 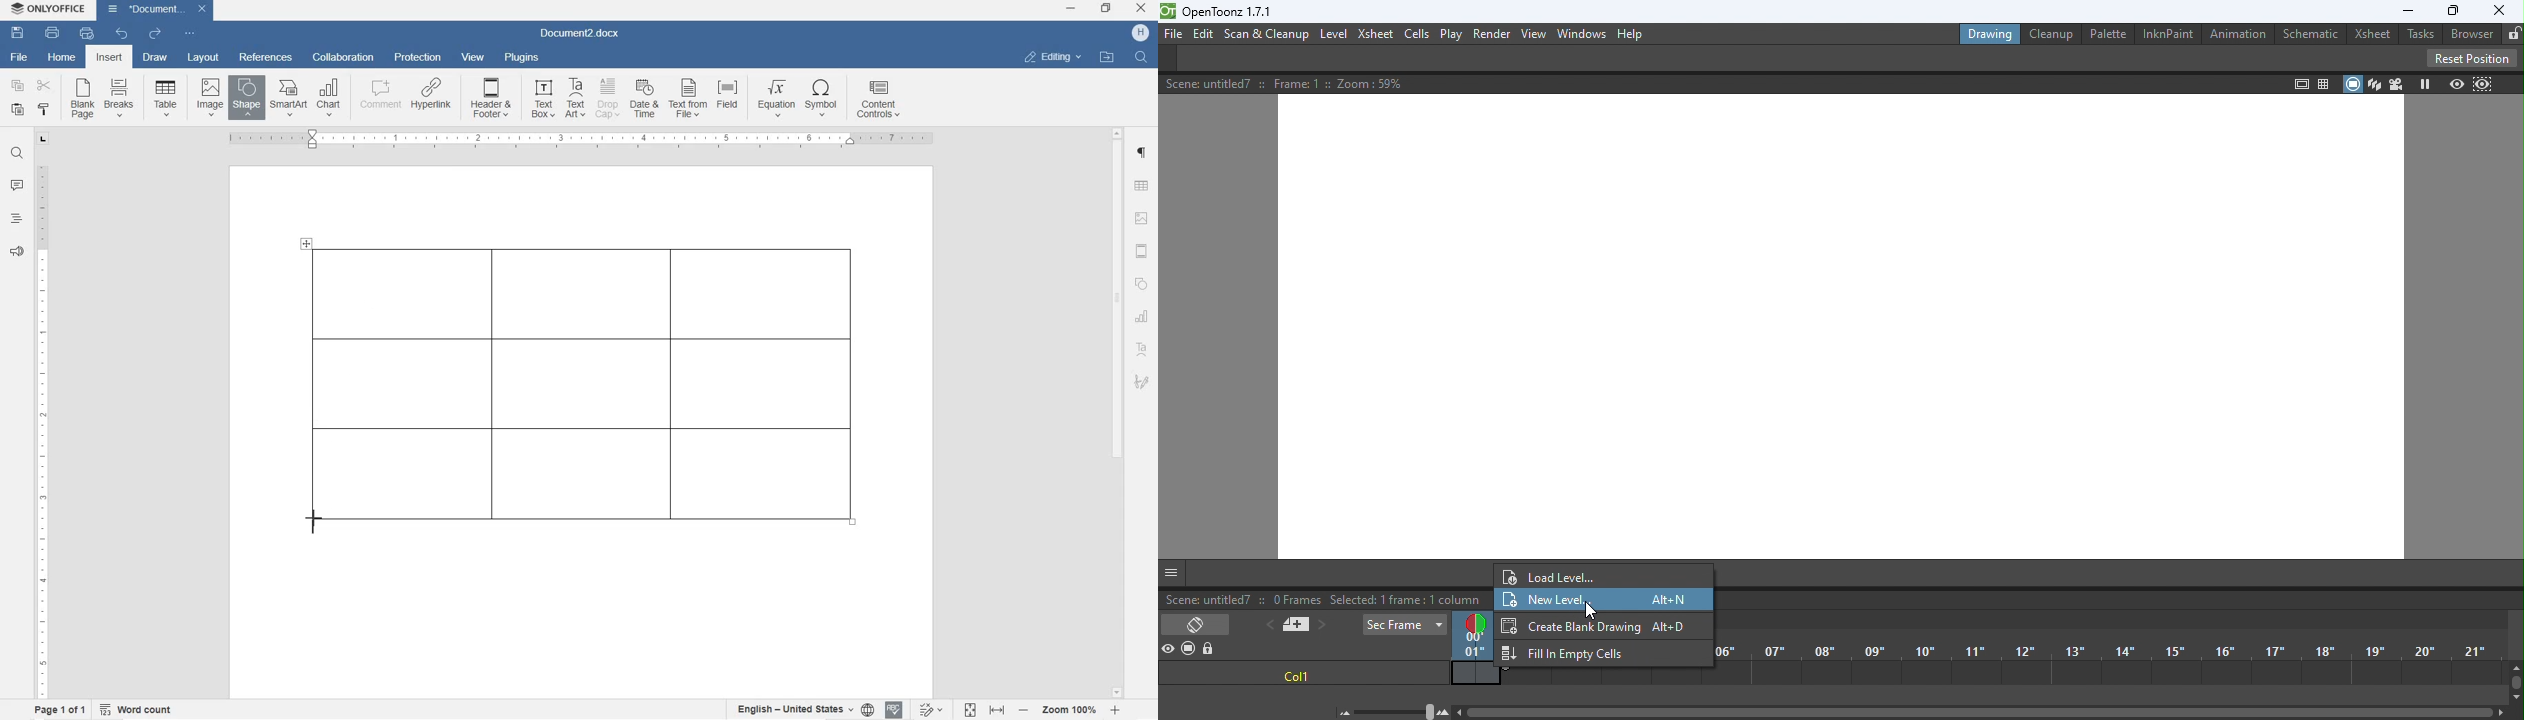 I want to click on DATE & TIME, so click(x=647, y=100).